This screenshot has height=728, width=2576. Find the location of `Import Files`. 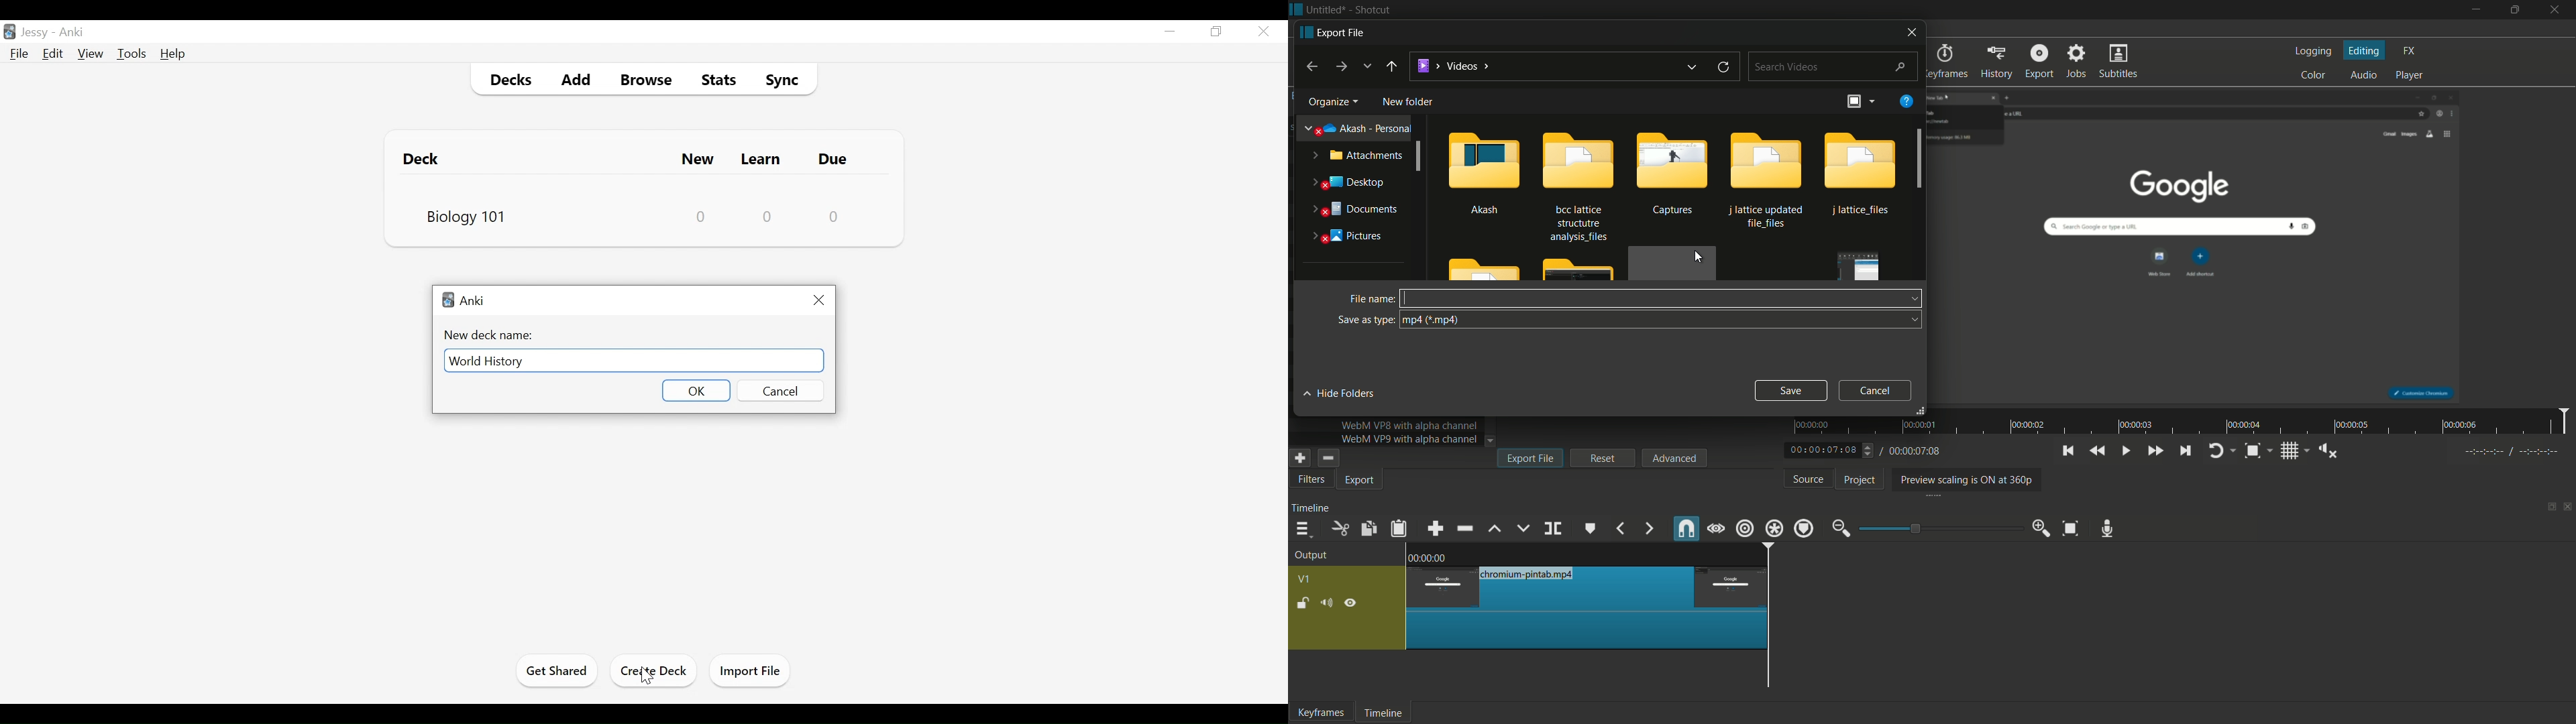

Import Files is located at coordinates (750, 670).